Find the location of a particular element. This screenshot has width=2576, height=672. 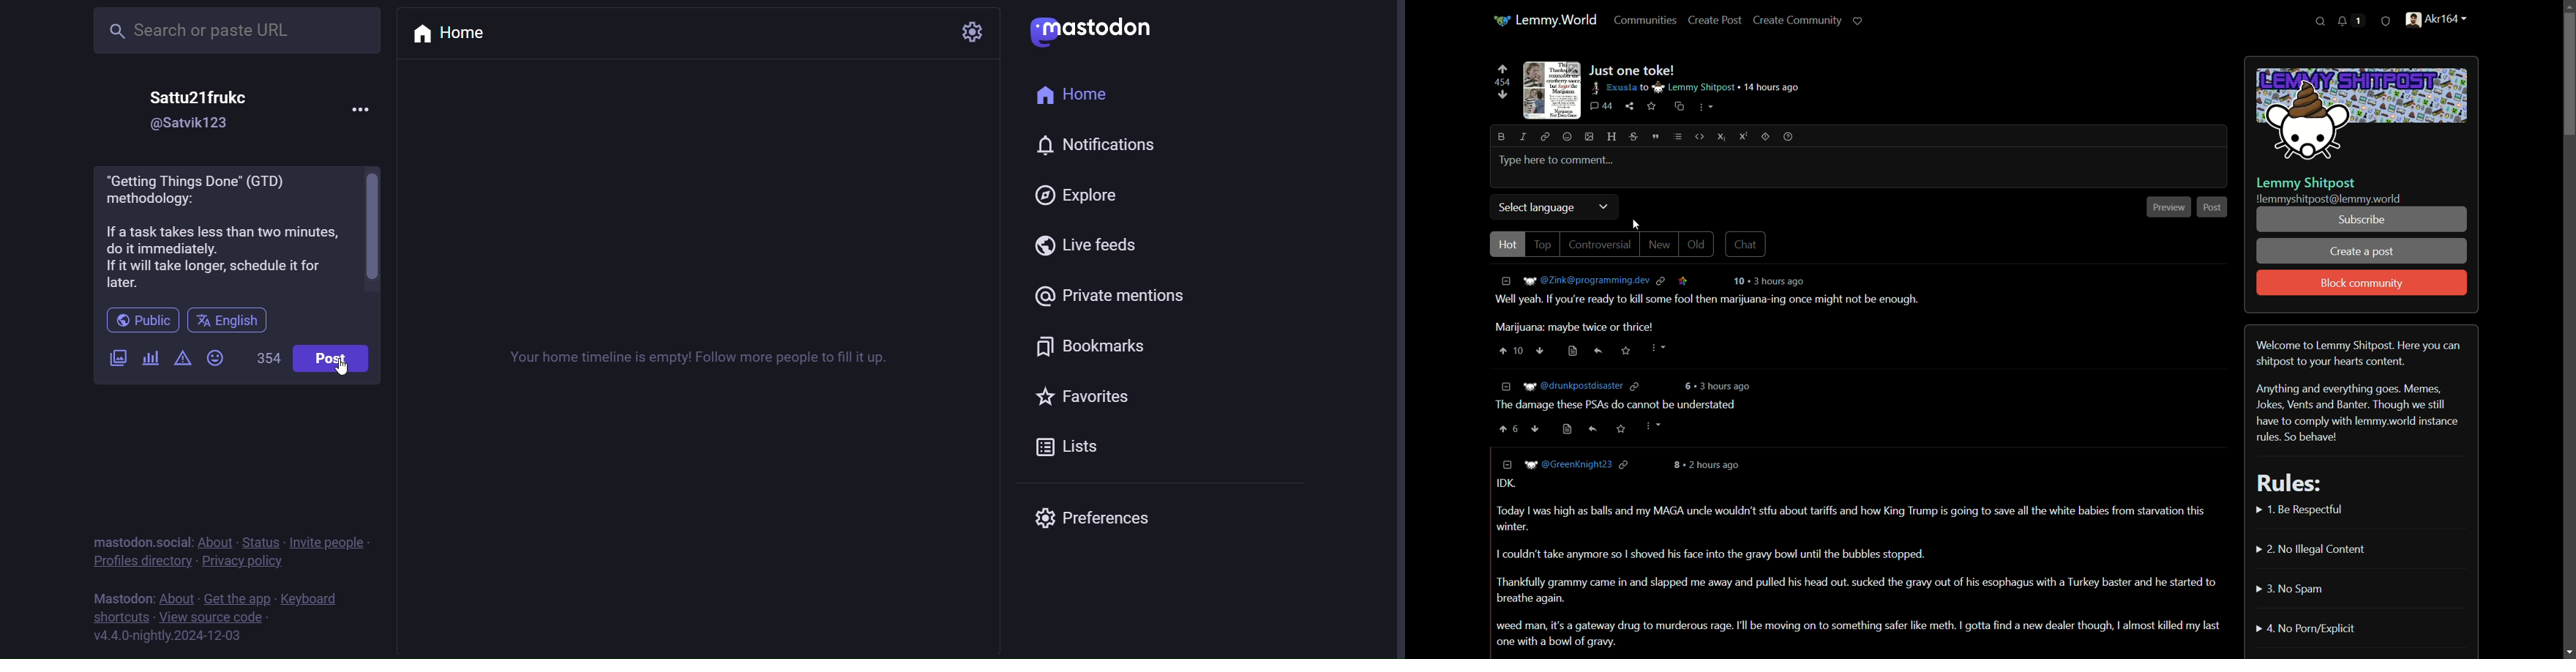

more actions is located at coordinates (1707, 108).